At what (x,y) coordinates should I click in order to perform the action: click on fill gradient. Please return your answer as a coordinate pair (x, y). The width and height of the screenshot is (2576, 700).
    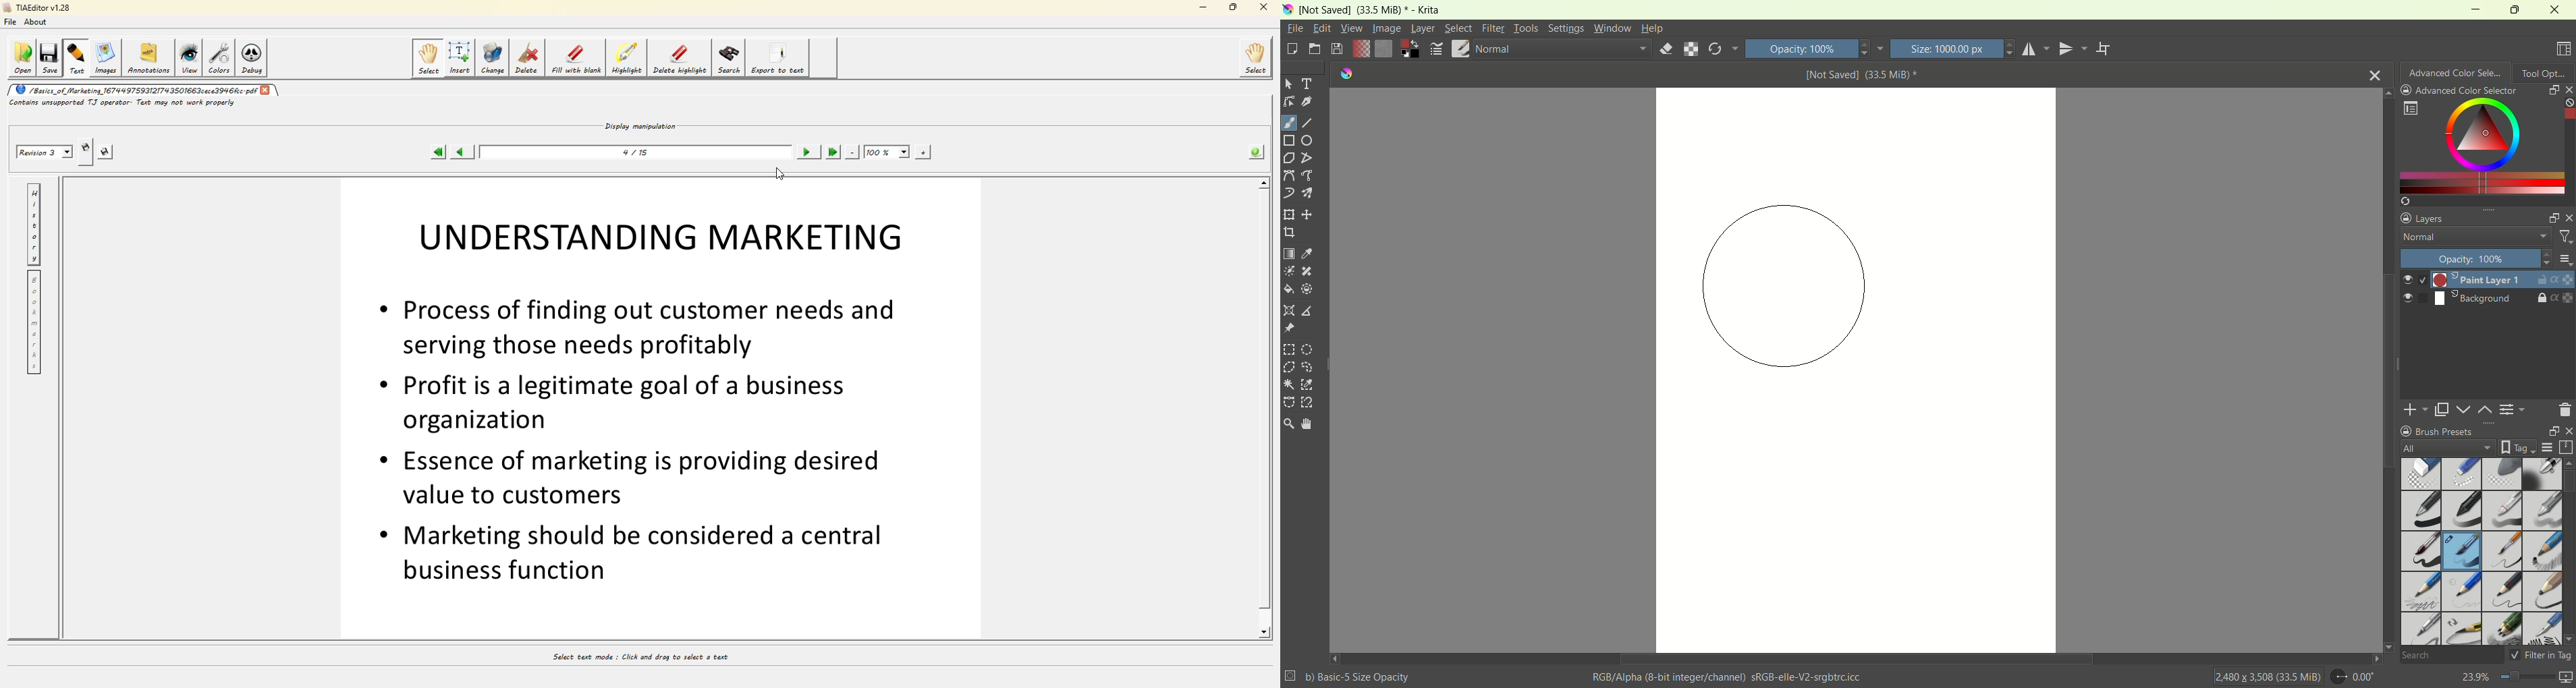
    Looking at the image, I should click on (1361, 50).